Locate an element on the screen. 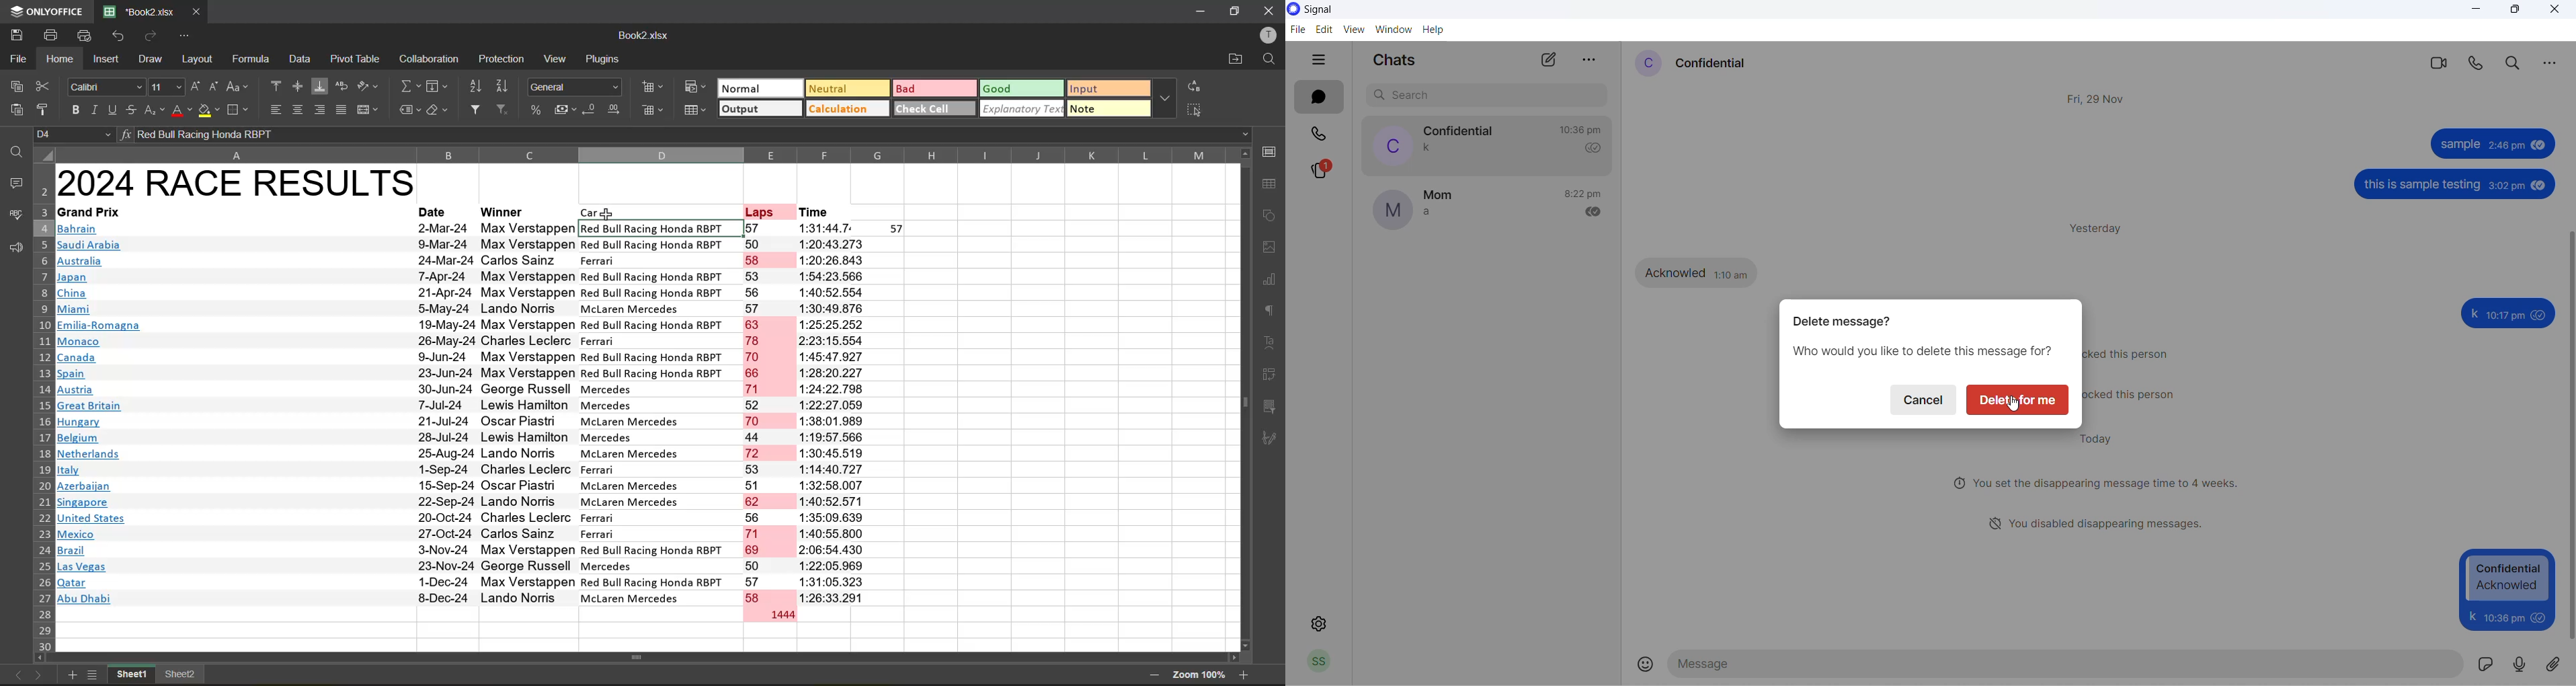 This screenshot has width=2576, height=700. feedback is located at coordinates (13, 249).